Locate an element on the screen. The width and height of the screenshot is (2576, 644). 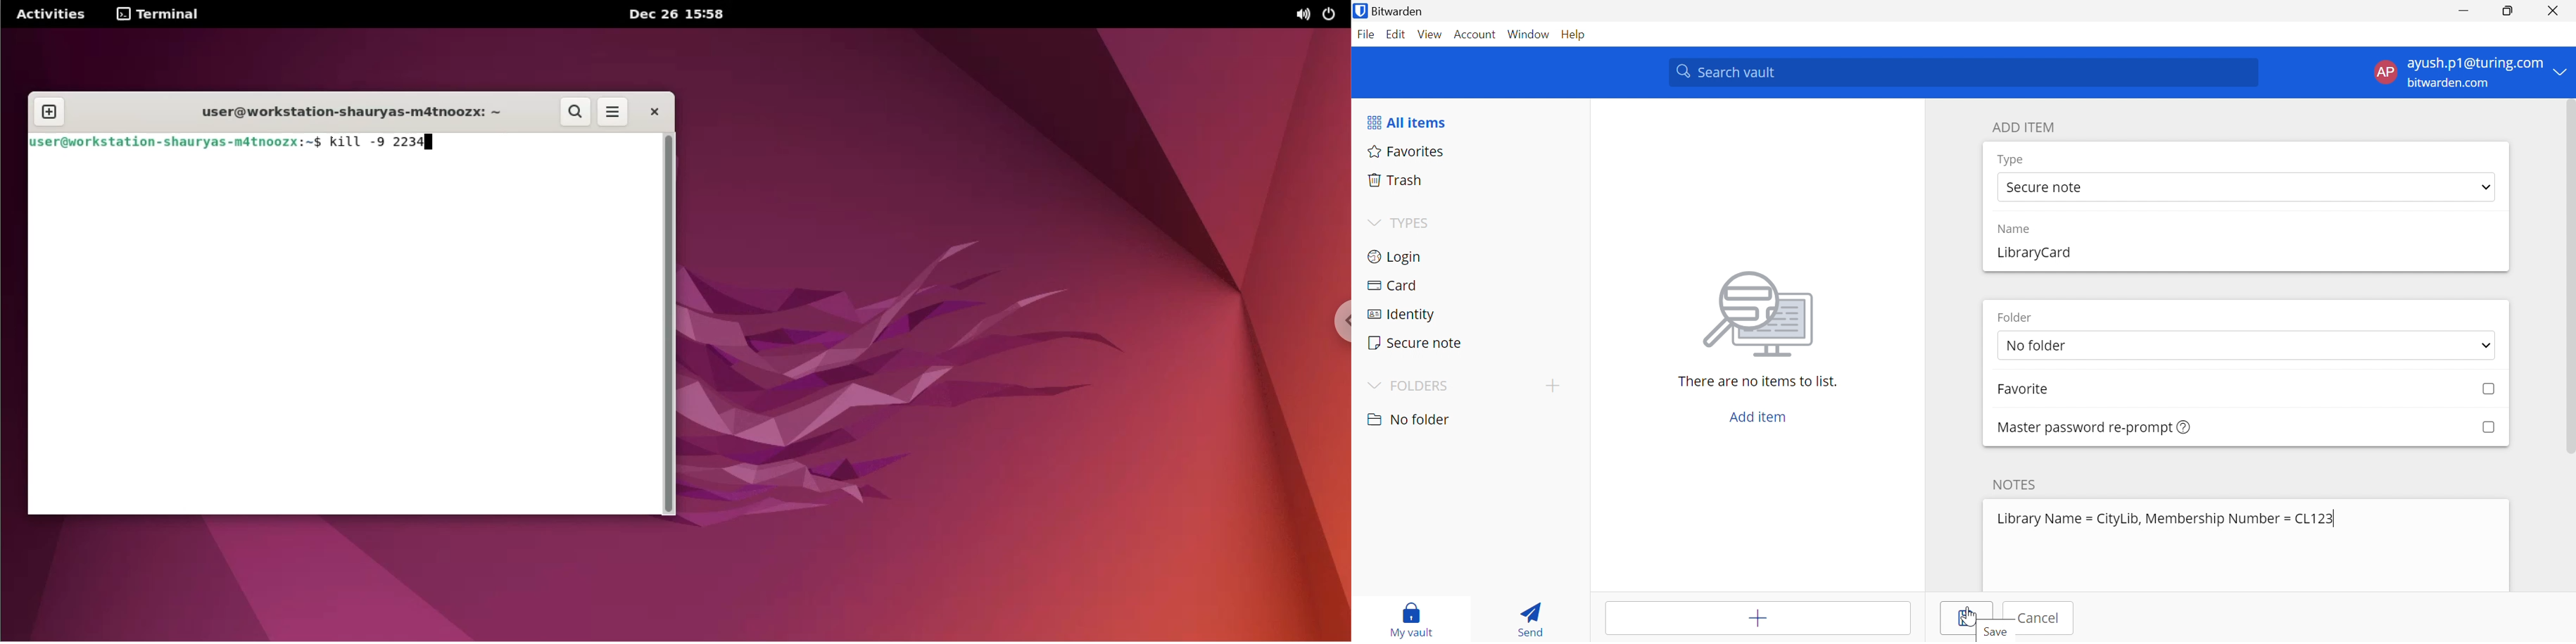
View is located at coordinates (1430, 36).